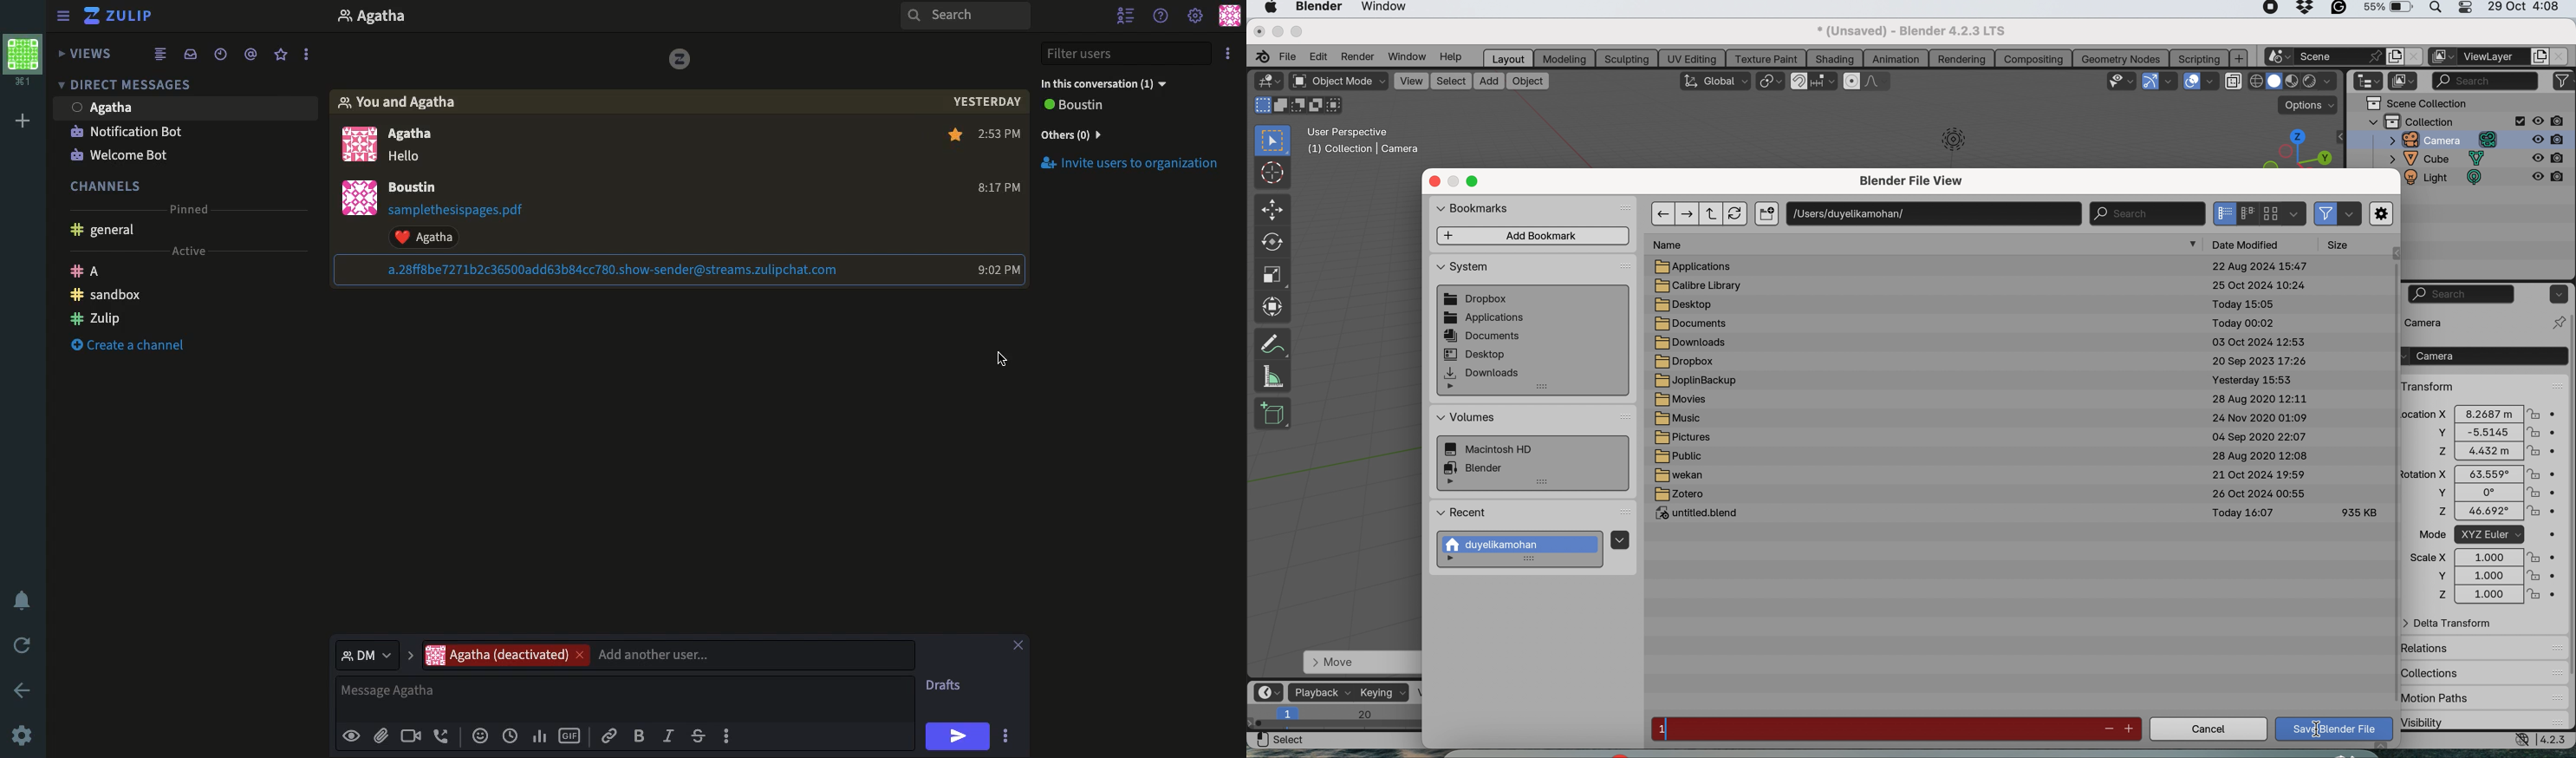  What do you see at coordinates (122, 155) in the screenshot?
I see `Welcome bot` at bounding box center [122, 155].